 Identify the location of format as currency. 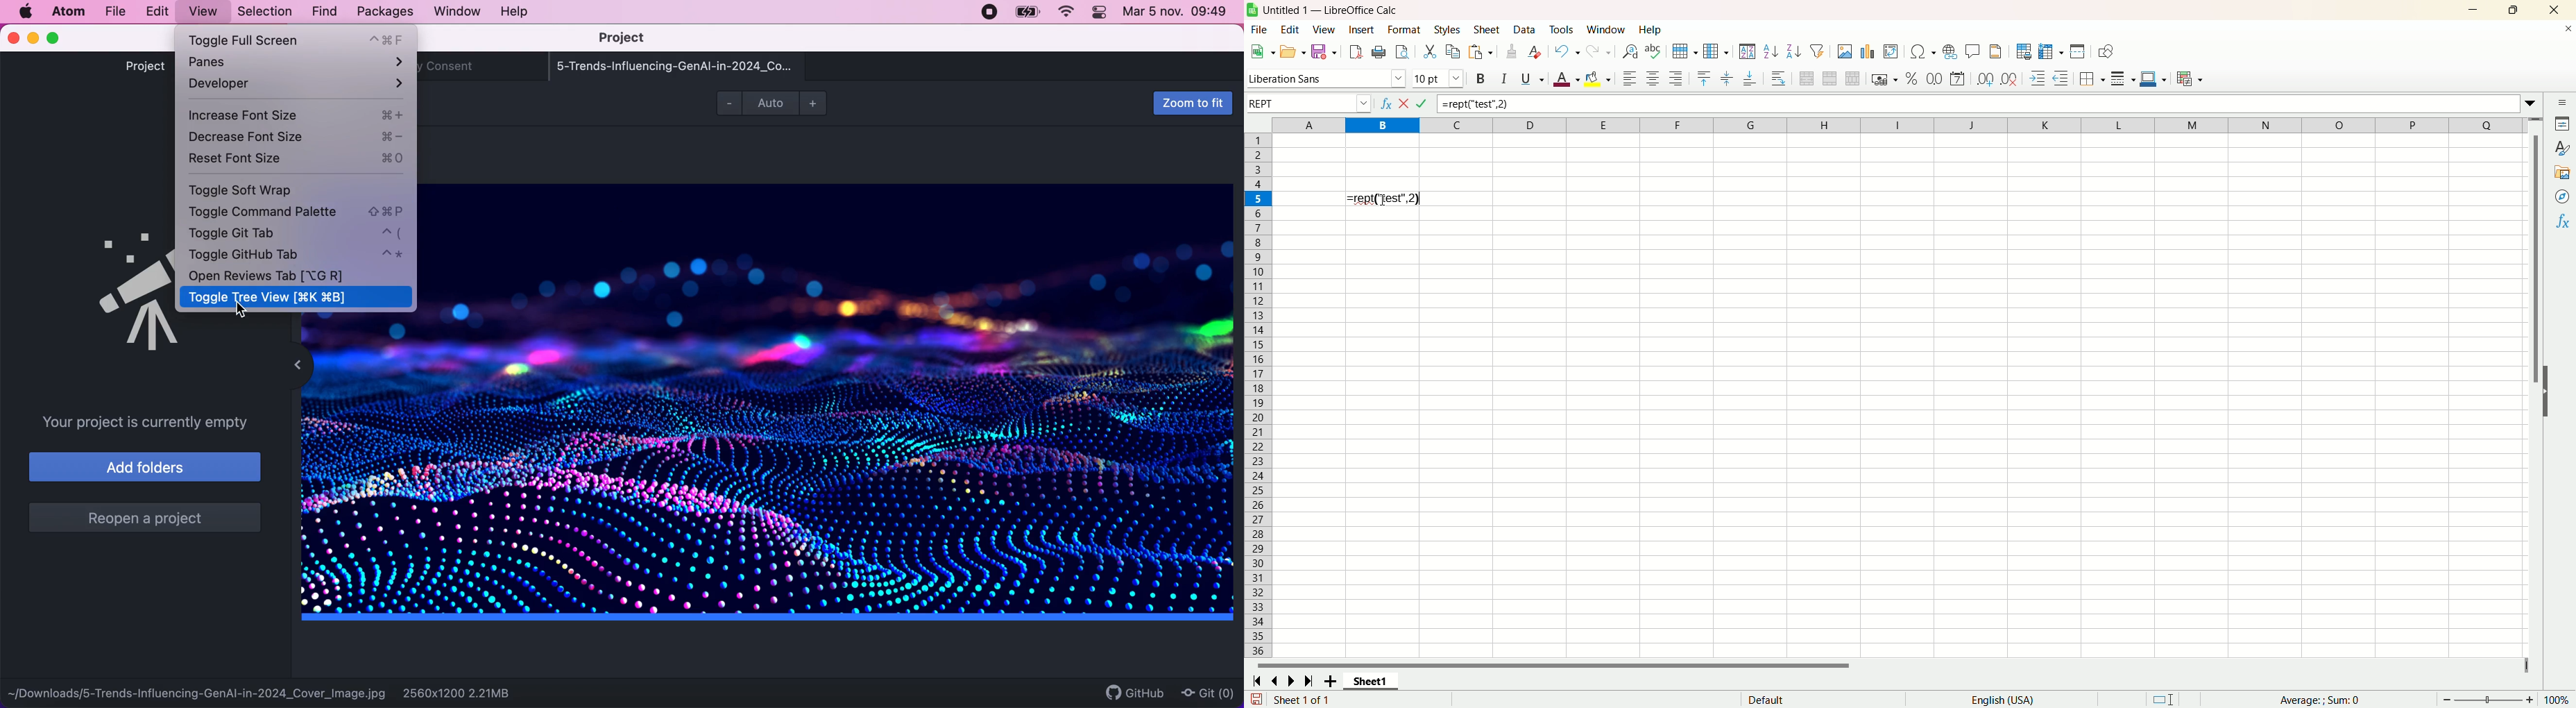
(1884, 81).